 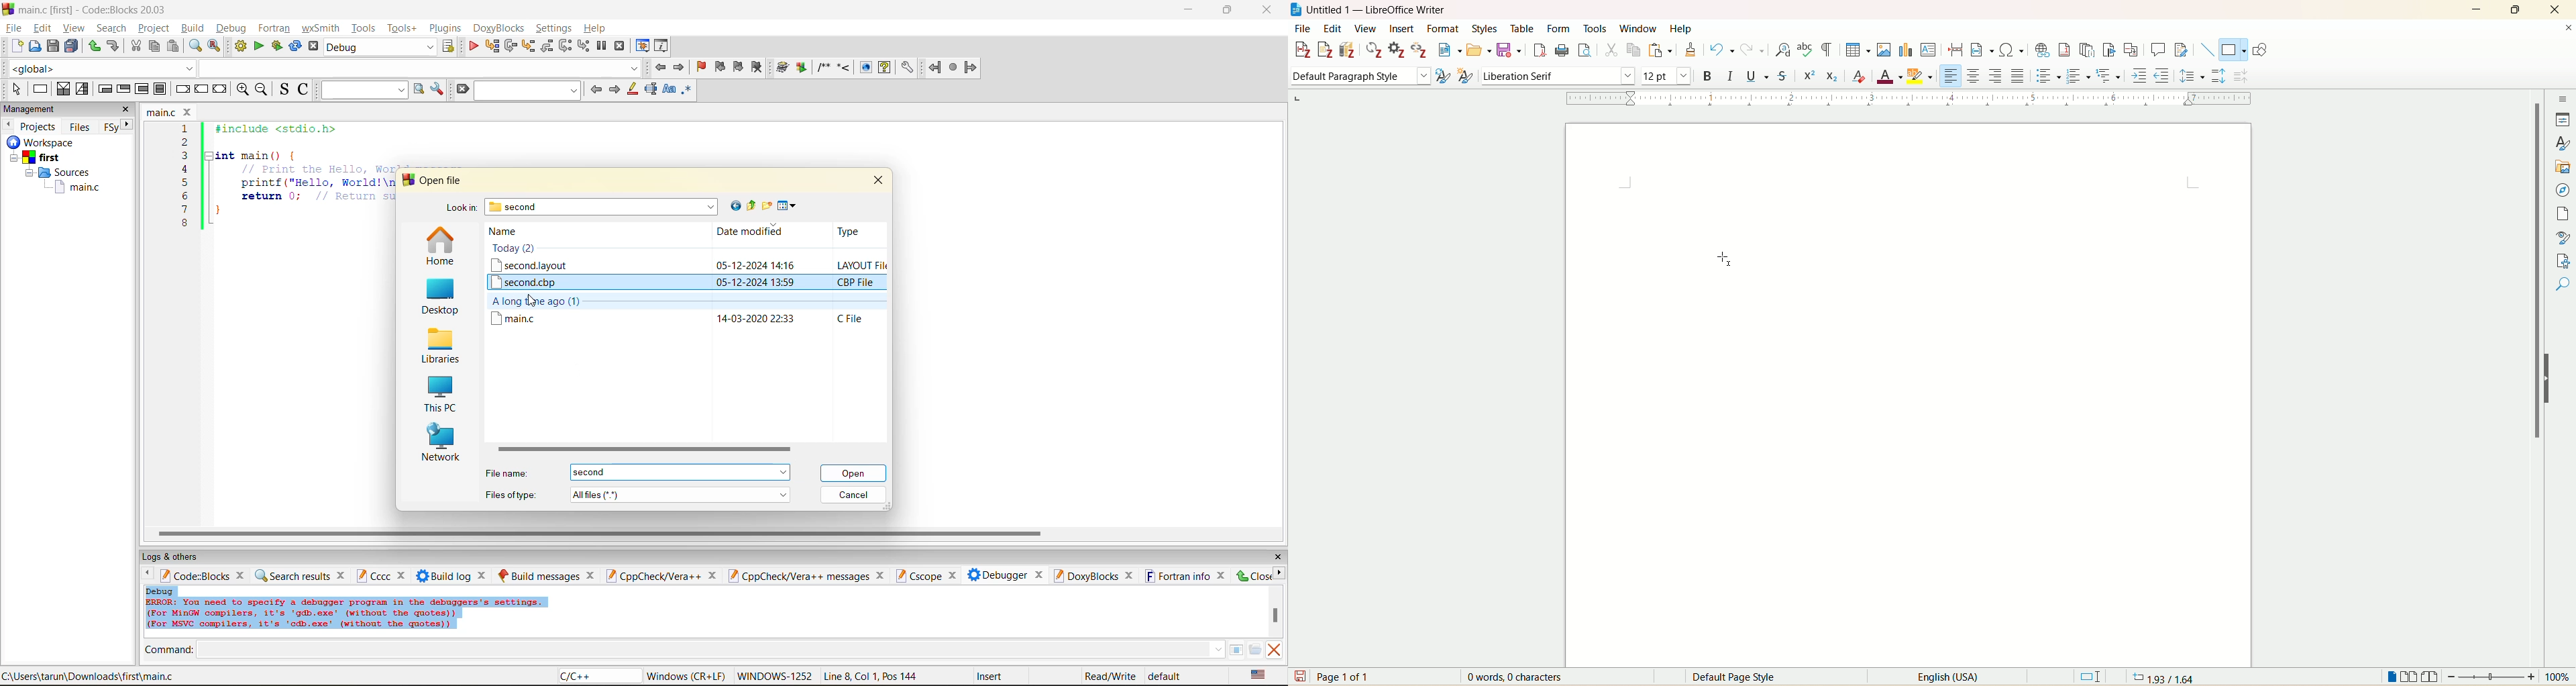 What do you see at coordinates (1731, 75) in the screenshot?
I see `italic` at bounding box center [1731, 75].